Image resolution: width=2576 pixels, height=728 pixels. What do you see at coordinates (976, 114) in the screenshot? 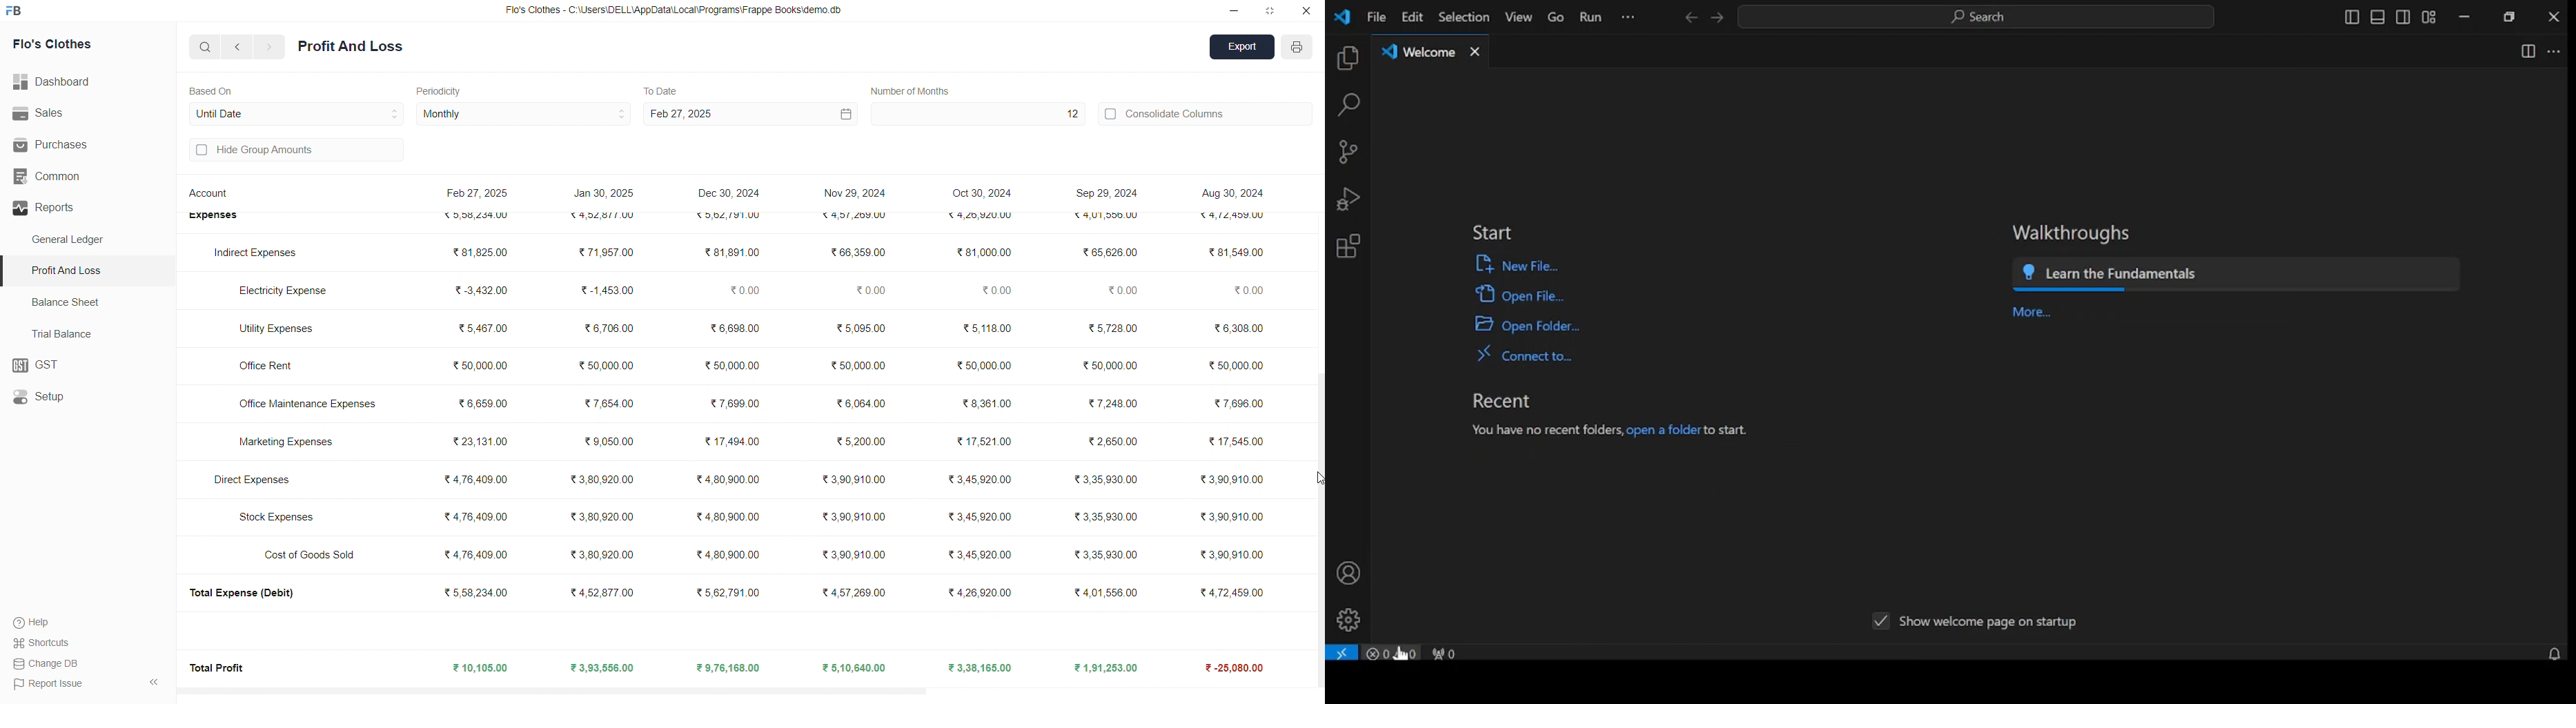
I see `12` at bounding box center [976, 114].